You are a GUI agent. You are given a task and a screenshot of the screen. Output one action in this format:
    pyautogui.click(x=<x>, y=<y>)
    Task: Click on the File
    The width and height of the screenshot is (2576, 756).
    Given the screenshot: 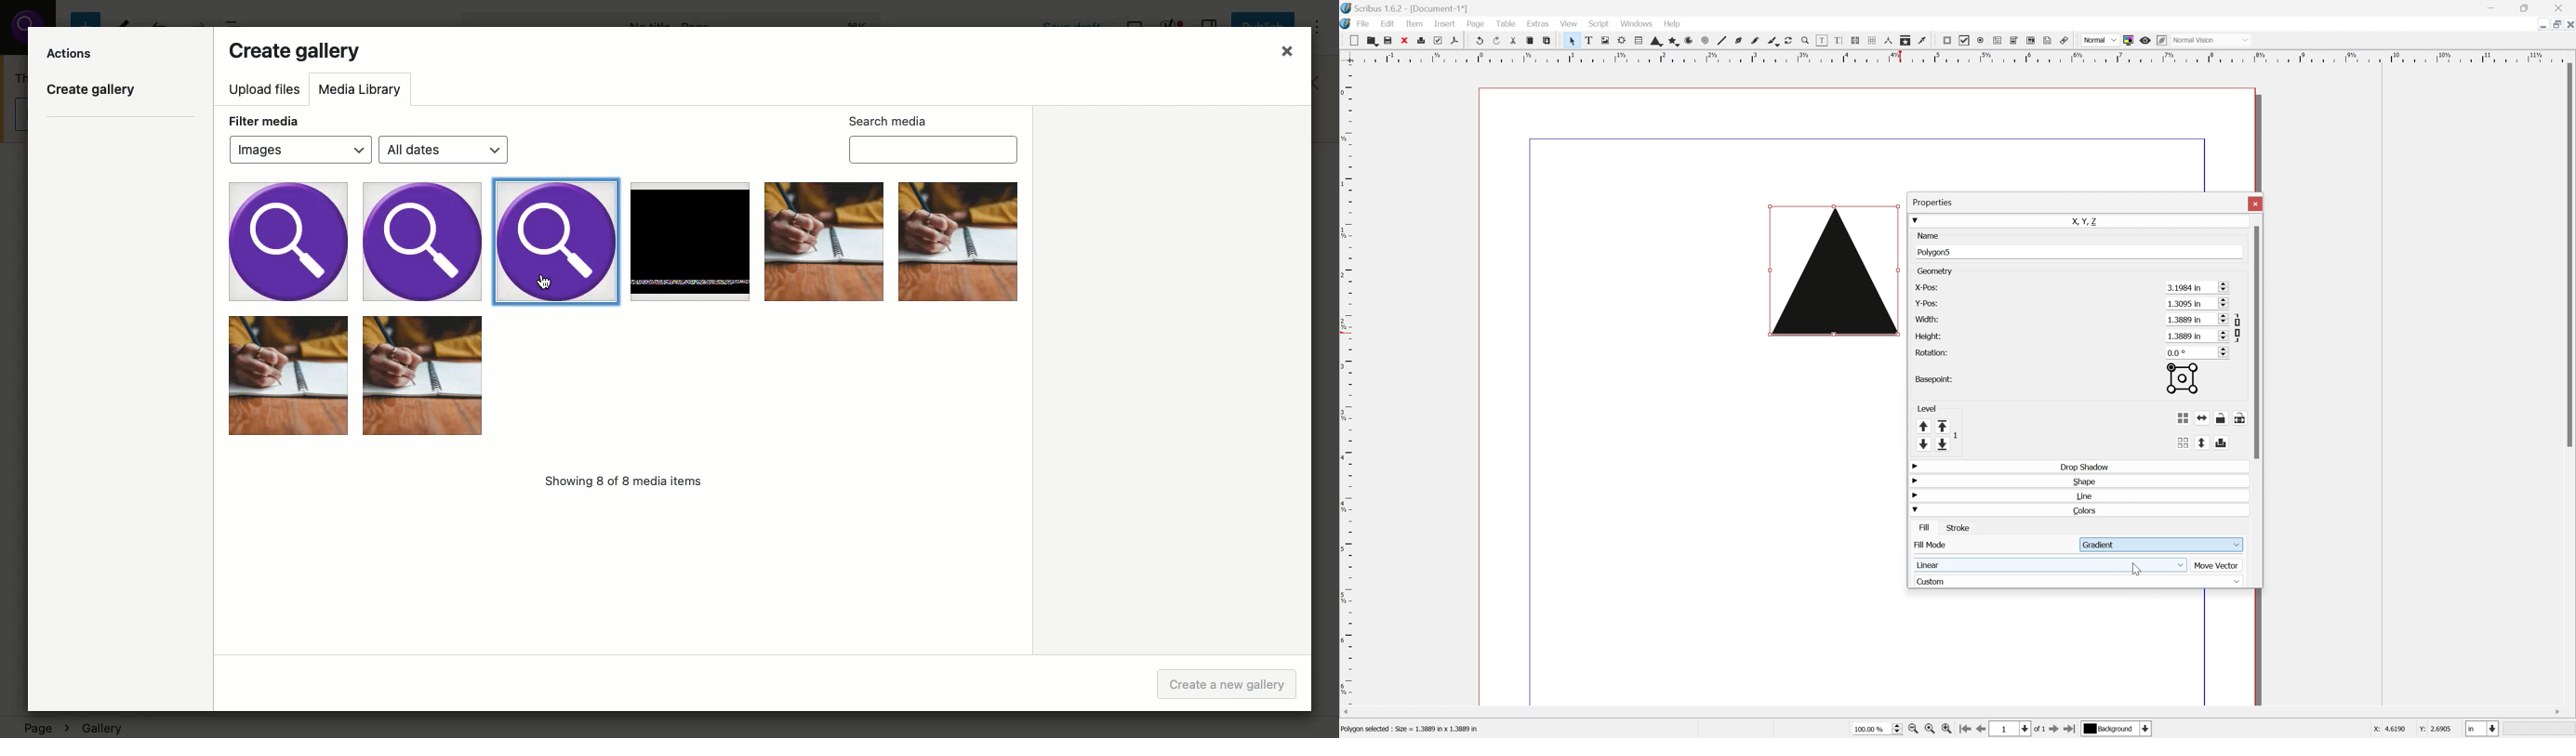 What is the action you would take?
    pyautogui.click(x=1363, y=23)
    